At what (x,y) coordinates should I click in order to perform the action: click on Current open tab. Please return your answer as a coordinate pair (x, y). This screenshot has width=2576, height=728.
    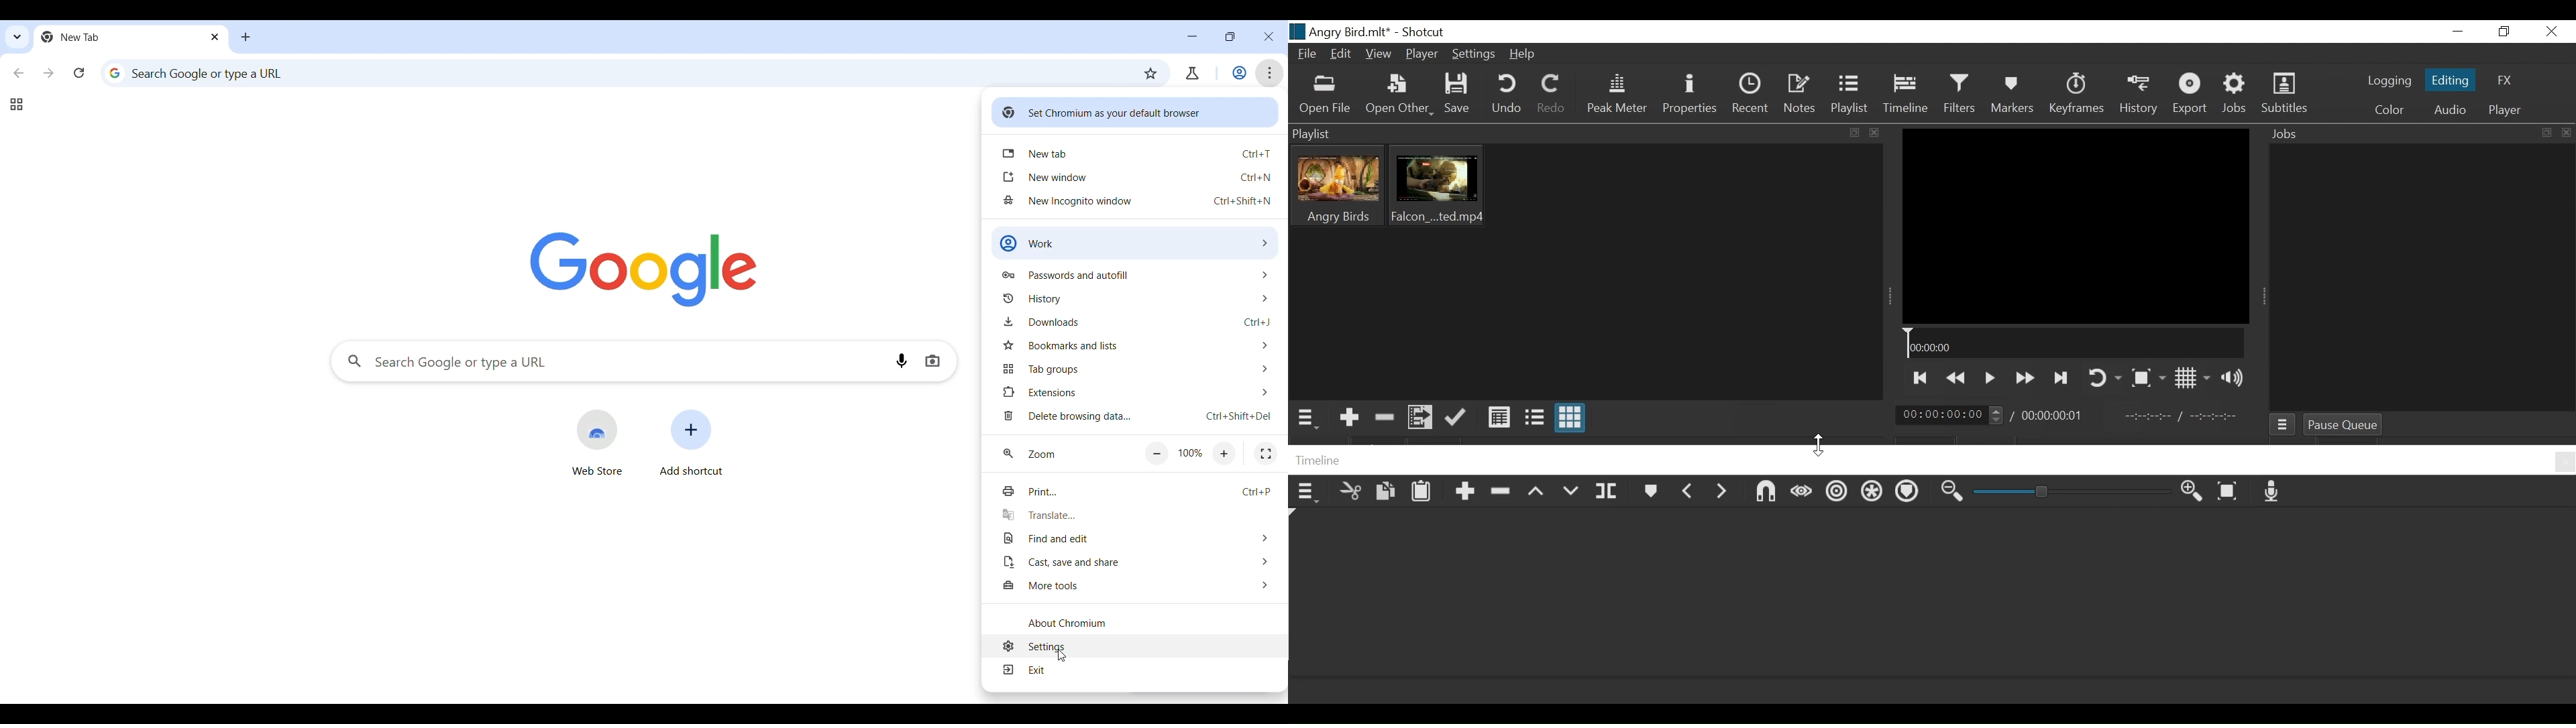
    Looking at the image, I should click on (118, 37).